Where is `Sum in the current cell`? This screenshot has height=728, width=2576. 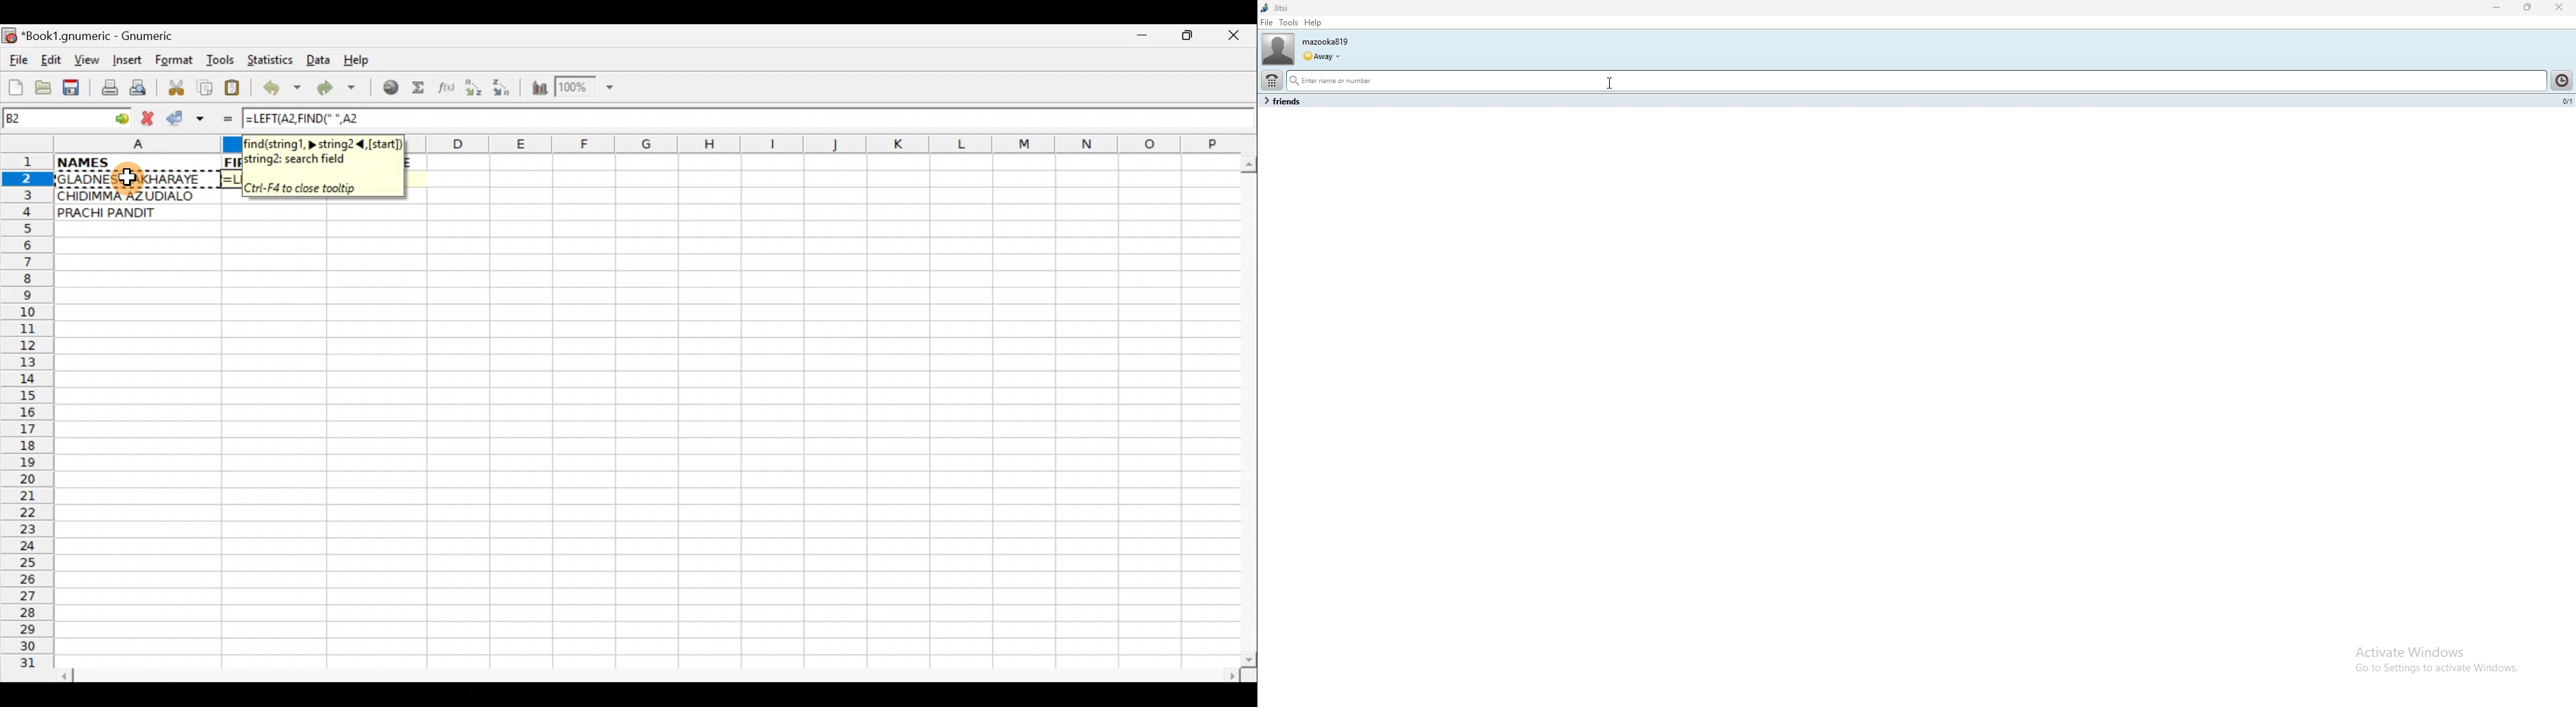 Sum in the current cell is located at coordinates (422, 88).